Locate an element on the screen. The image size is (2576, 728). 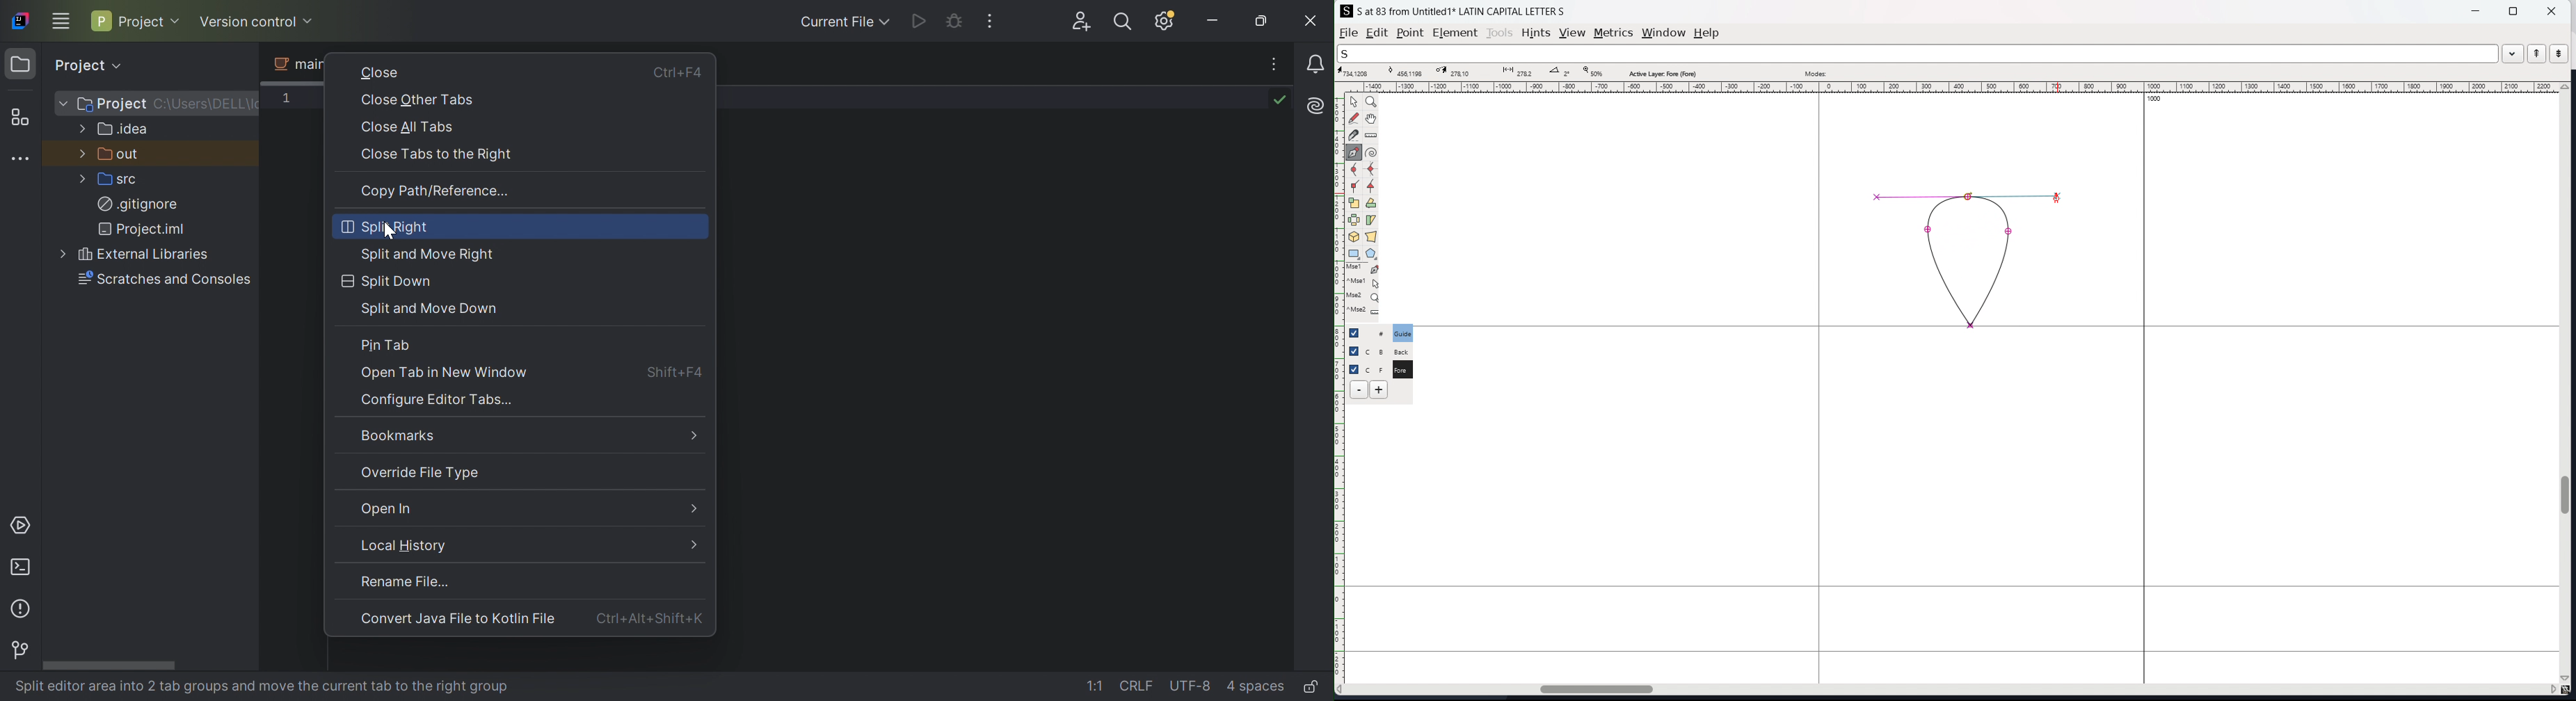
element is located at coordinates (1456, 33).